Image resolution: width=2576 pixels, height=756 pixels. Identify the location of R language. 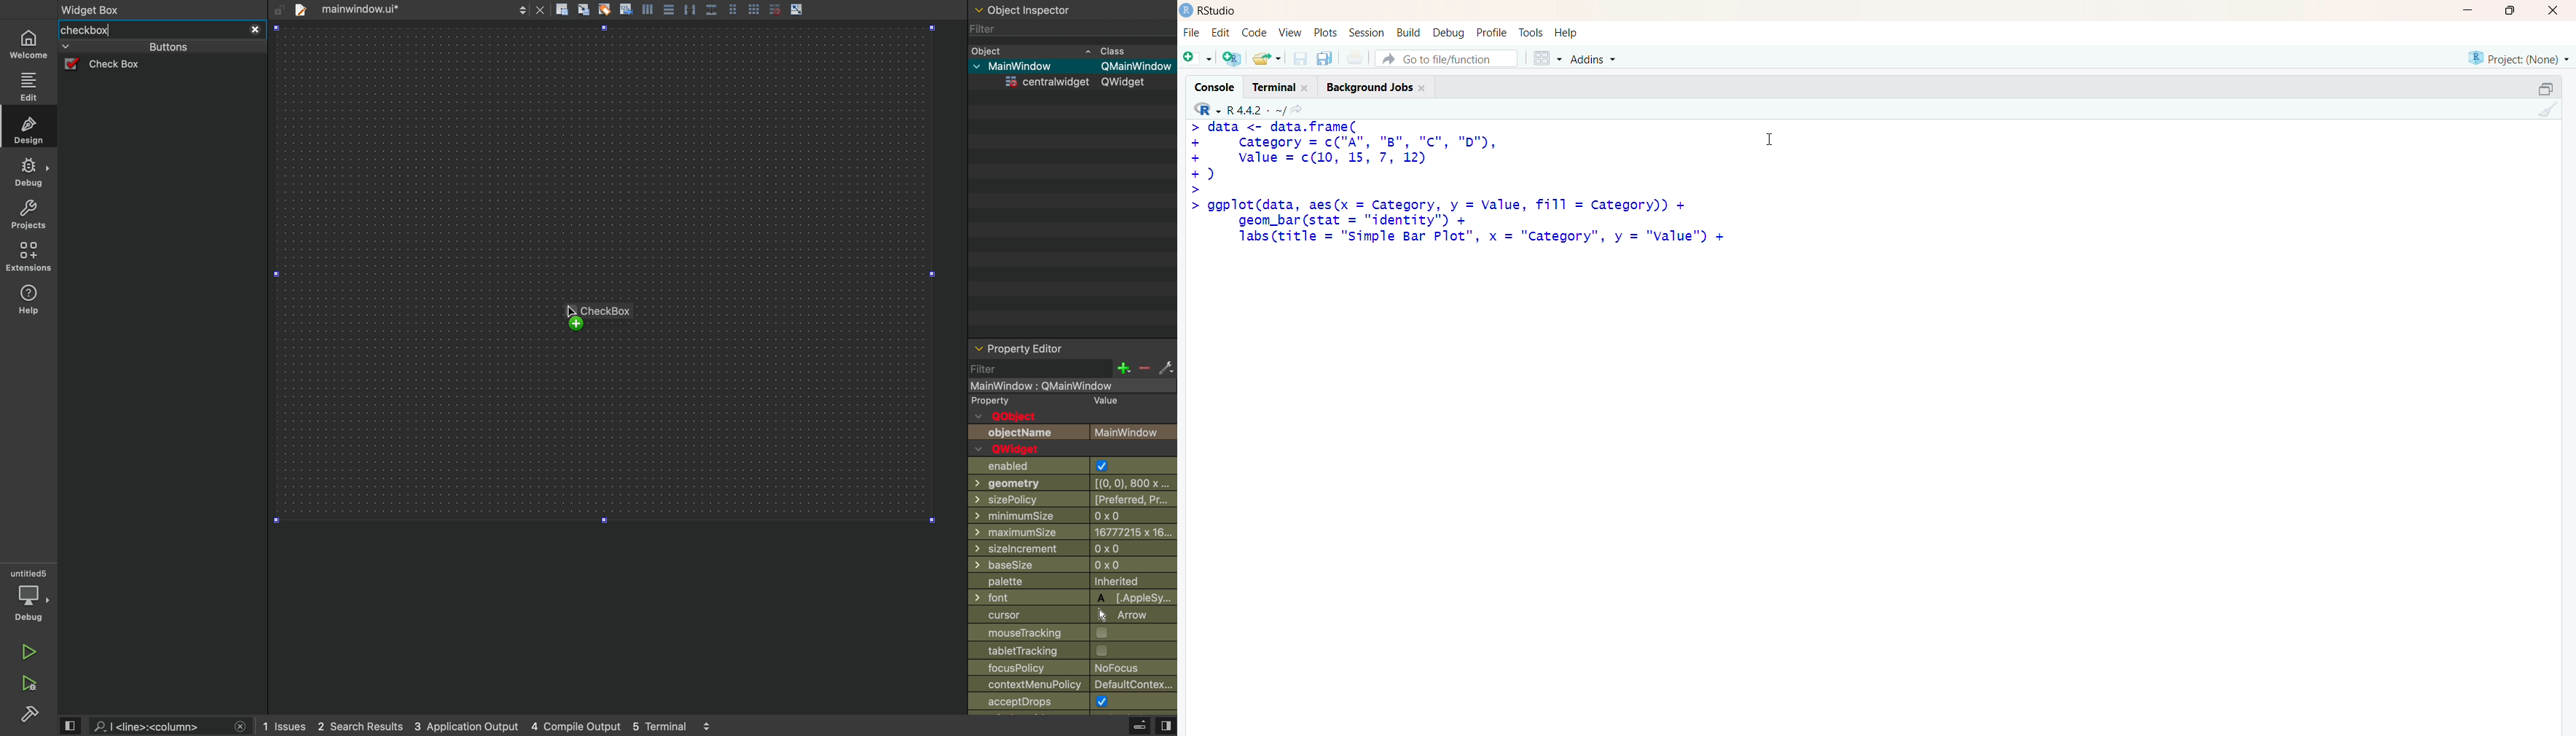
(1209, 109).